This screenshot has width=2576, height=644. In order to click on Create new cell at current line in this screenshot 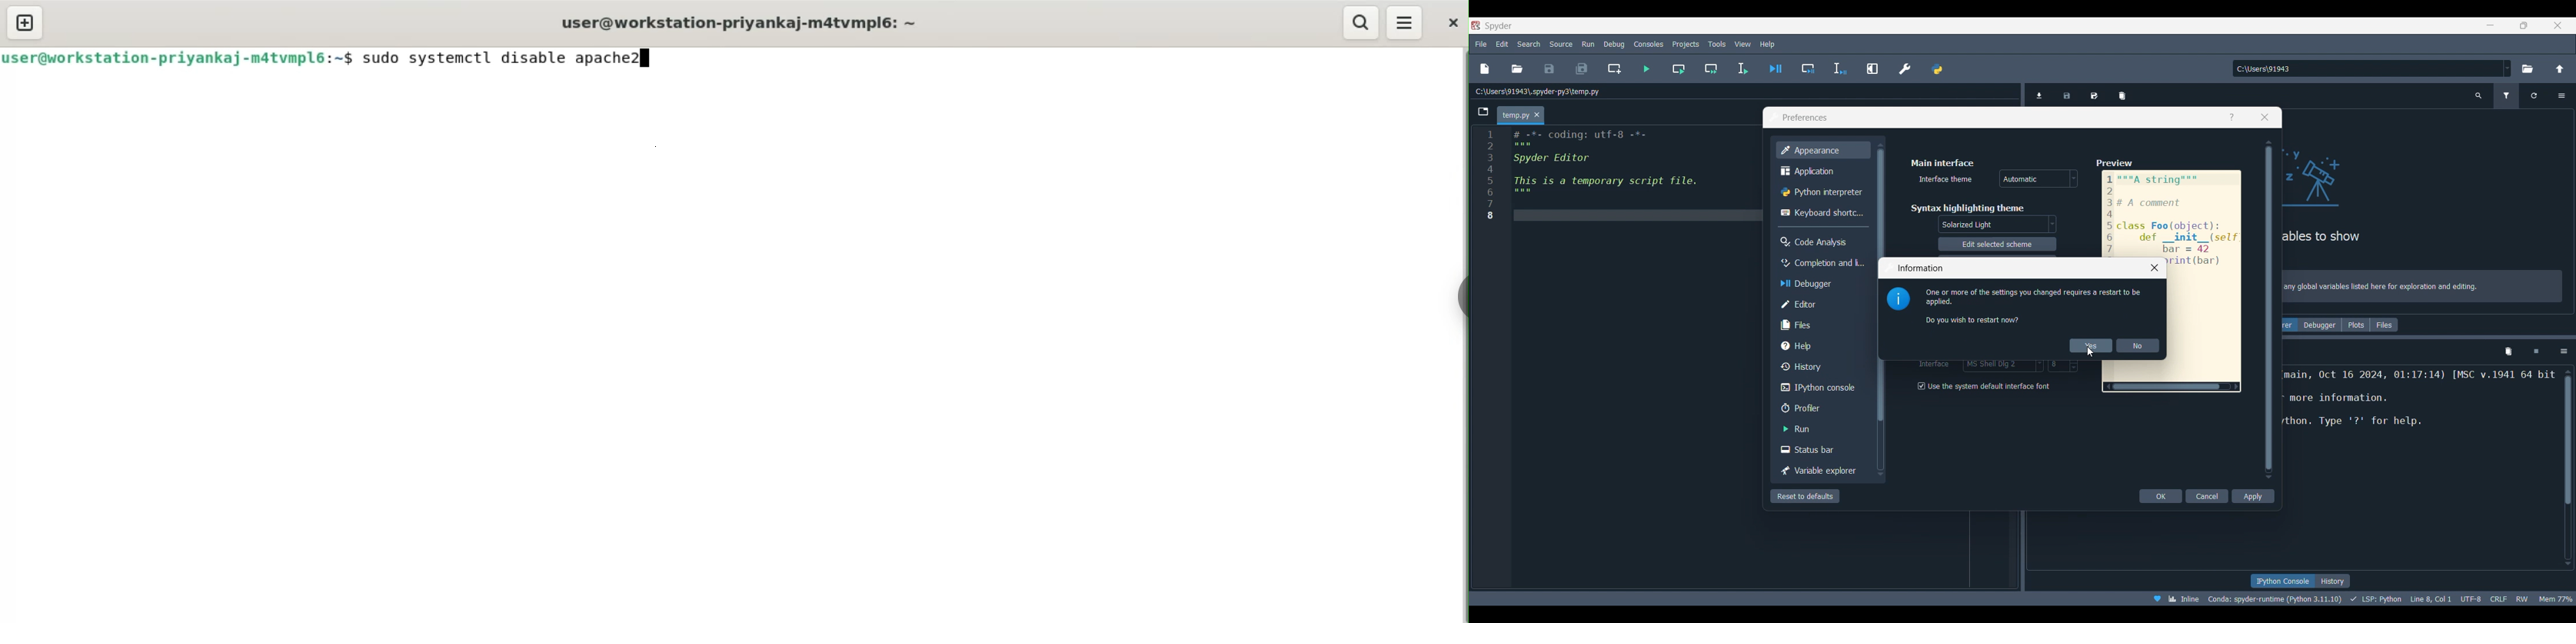, I will do `click(1614, 68)`.